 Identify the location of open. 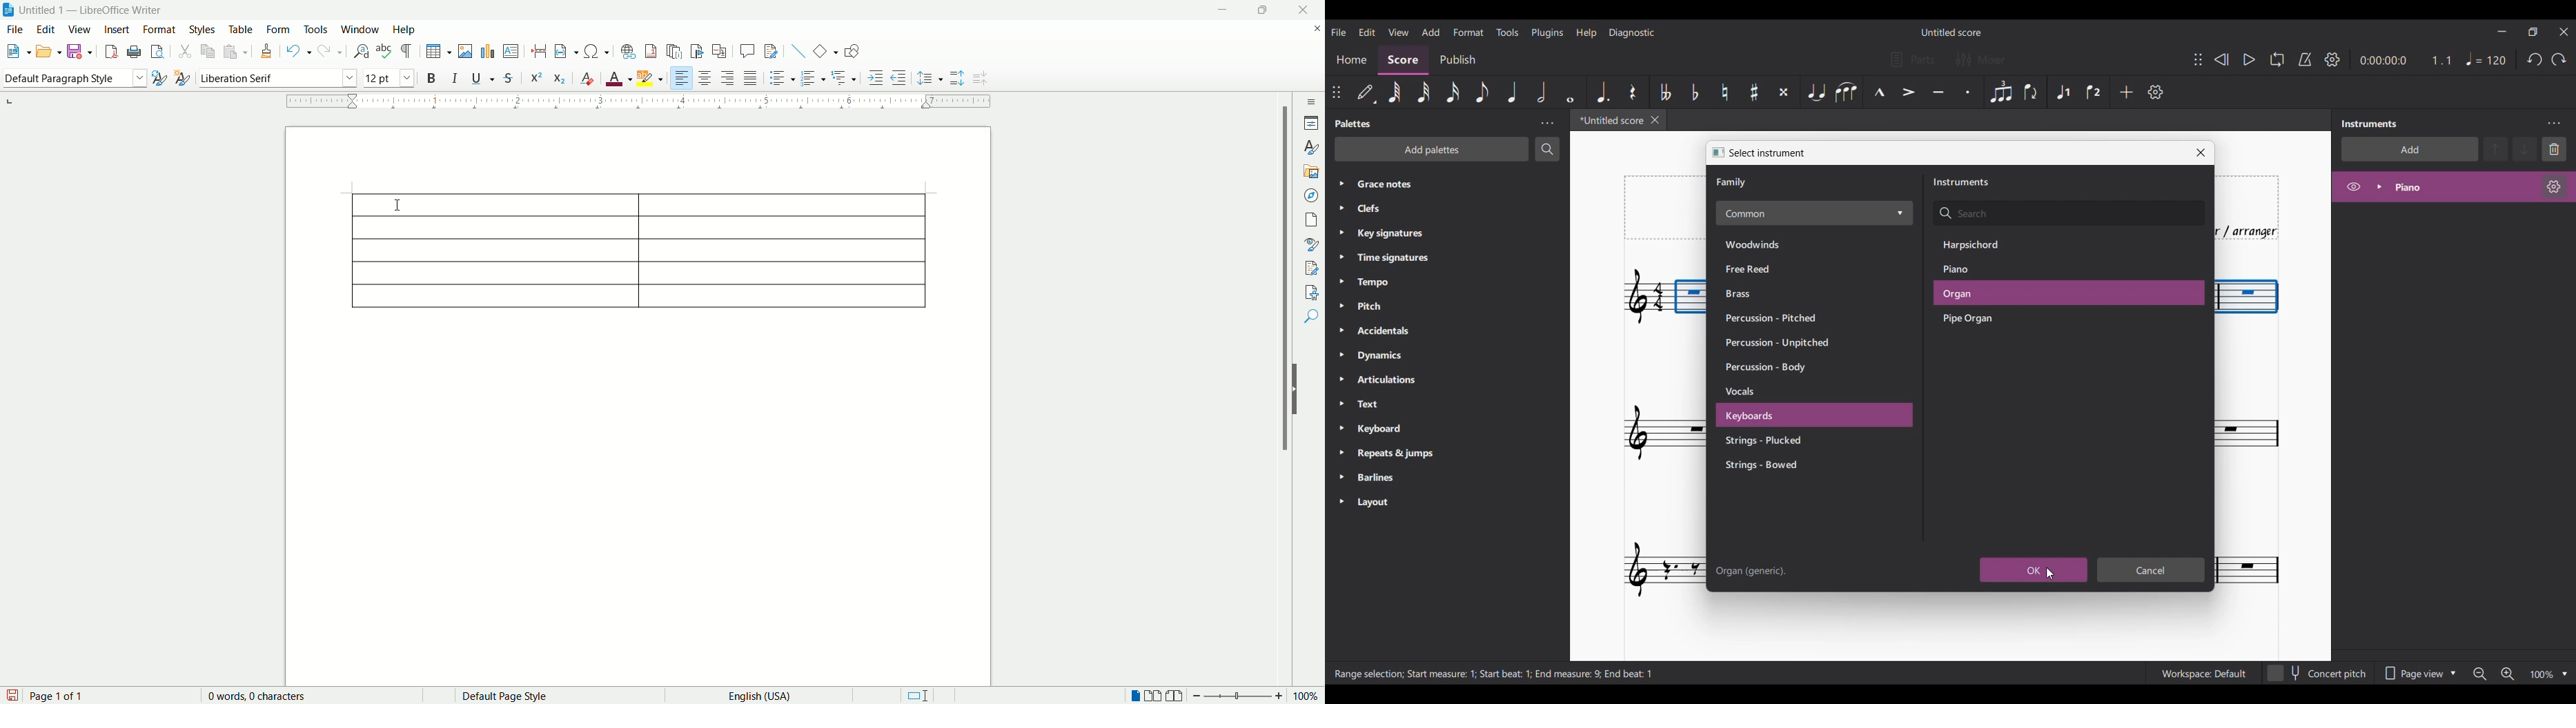
(48, 50).